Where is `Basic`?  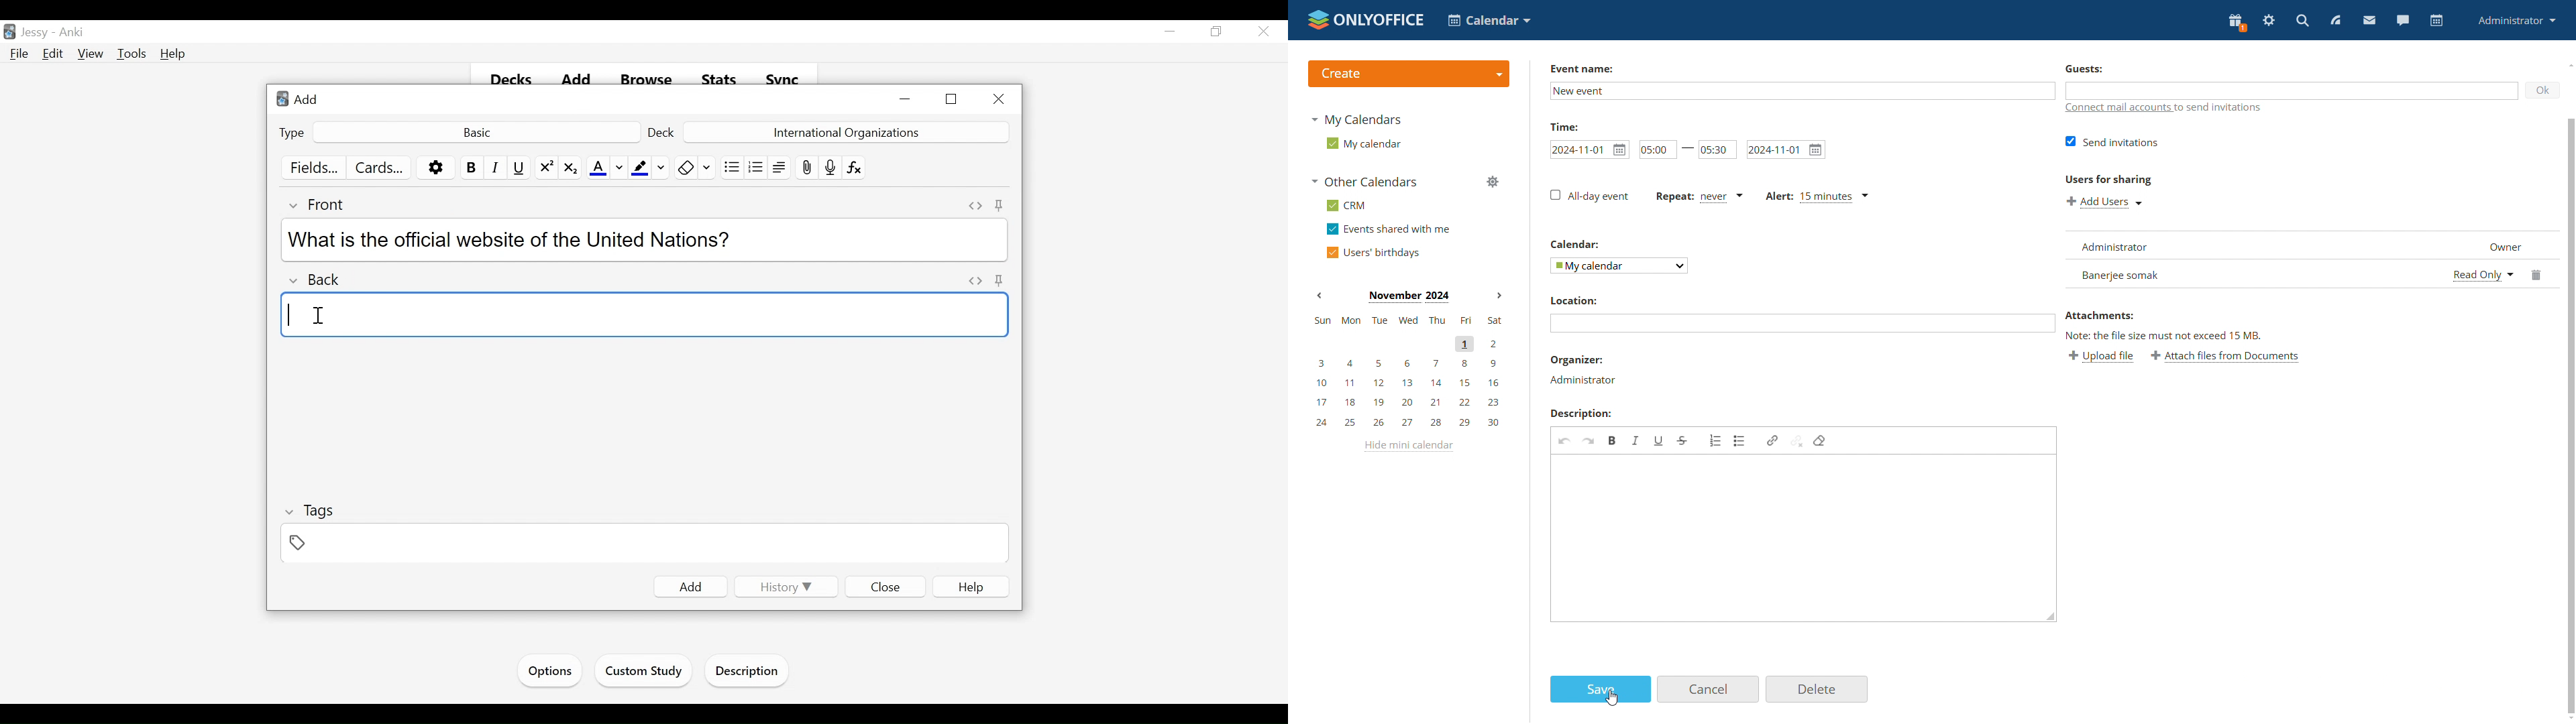
Basic is located at coordinates (478, 132).